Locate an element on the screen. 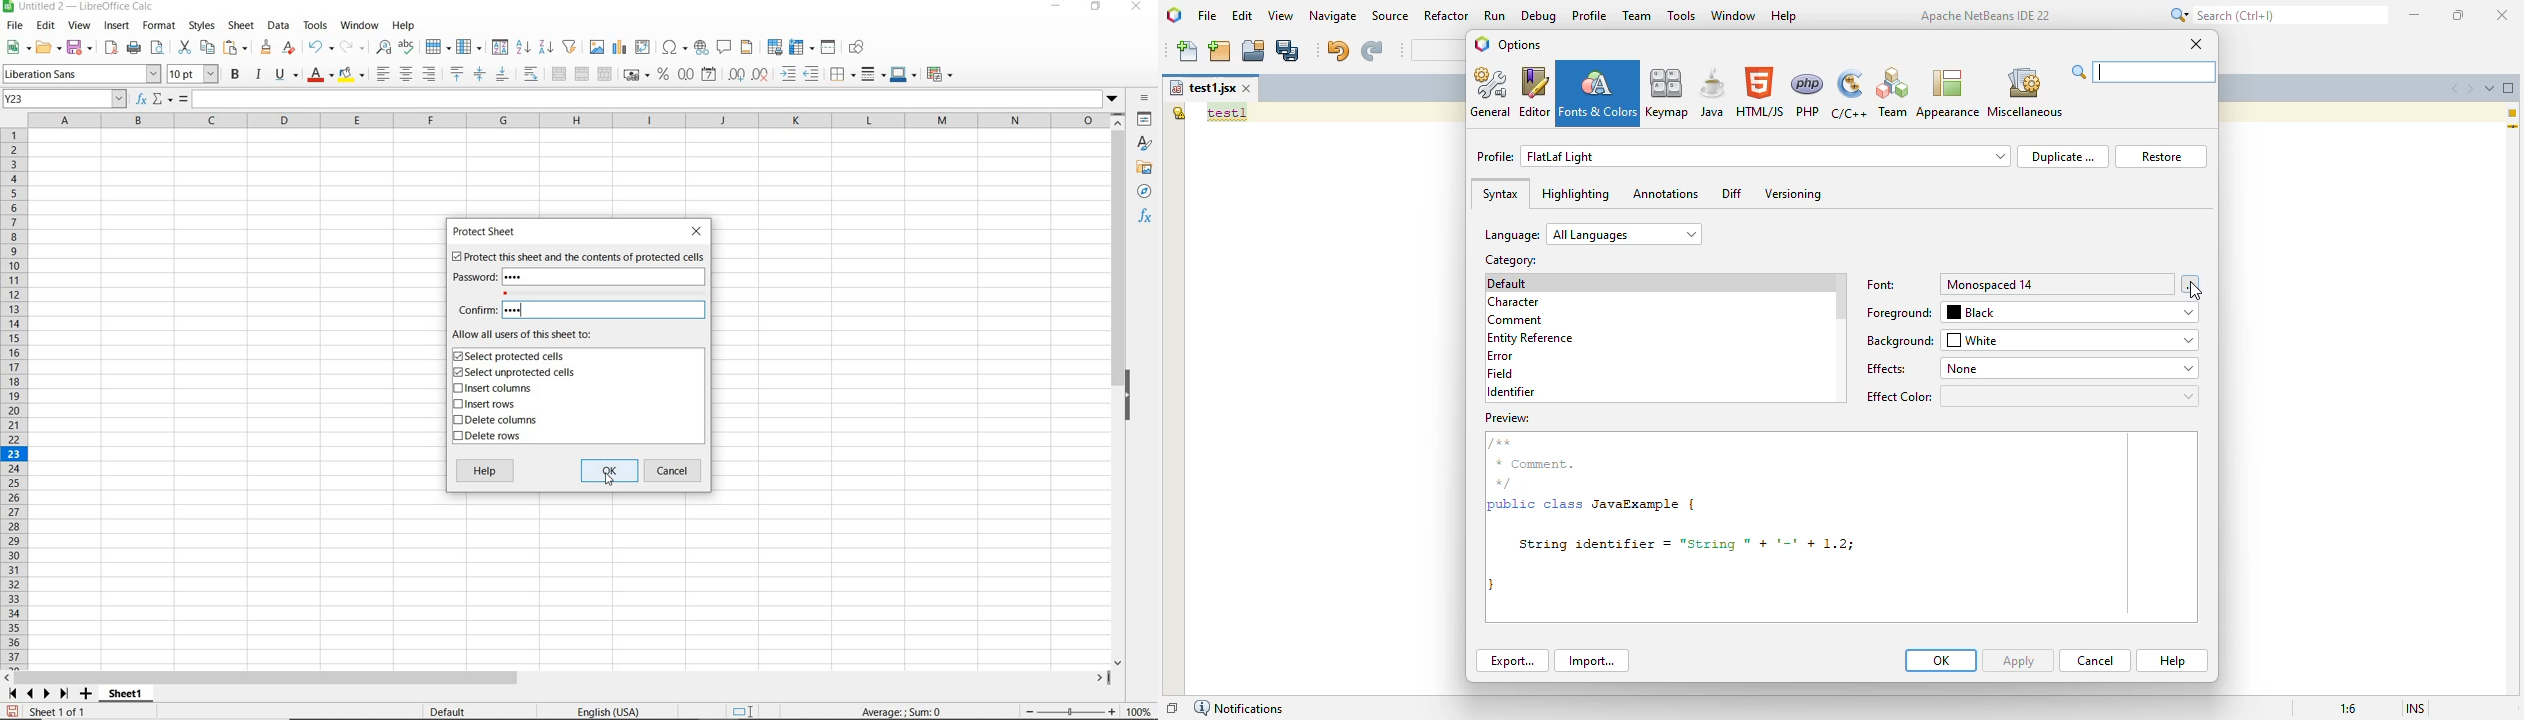 This screenshot has height=728, width=2548. Apache NetBeans IDE 22 is located at coordinates (1986, 15).